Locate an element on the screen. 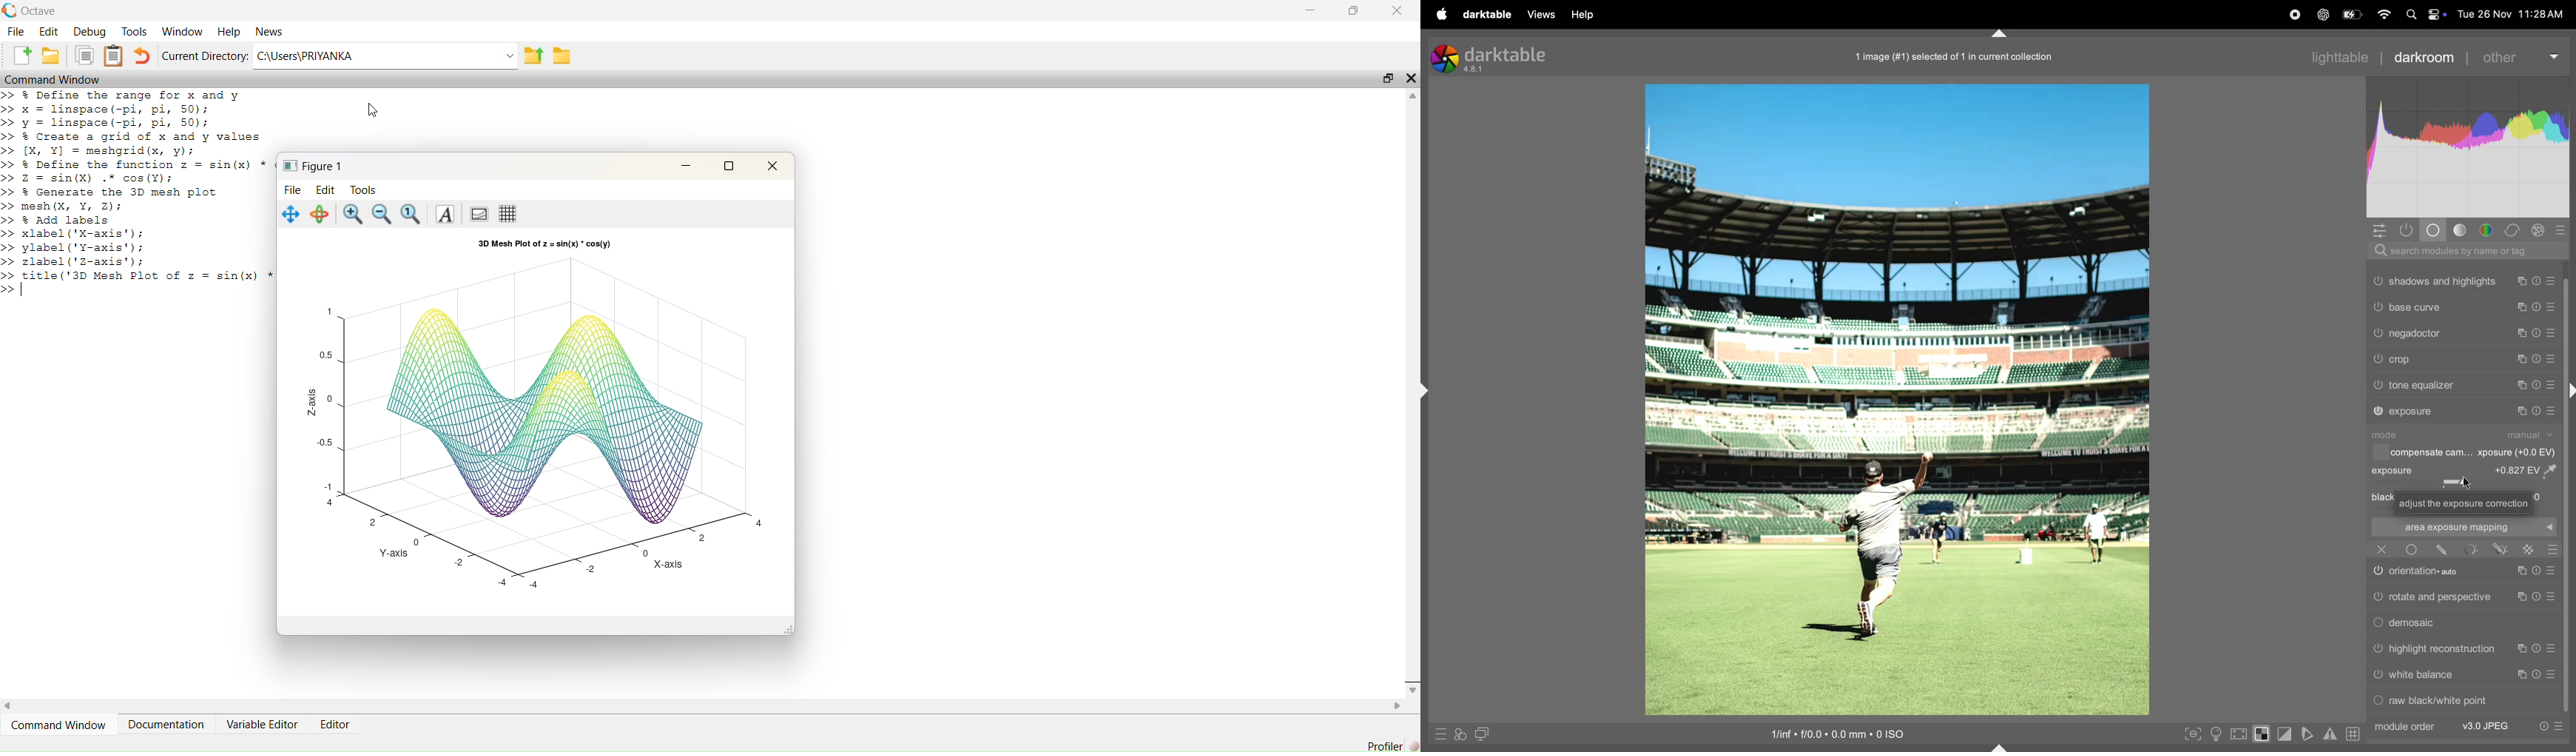 Image resolution: width=2576 pixels, height=756 pixels. 3D Mesh Plot of z = sin(x) * cos(y) is located at coordinates (544, 244).